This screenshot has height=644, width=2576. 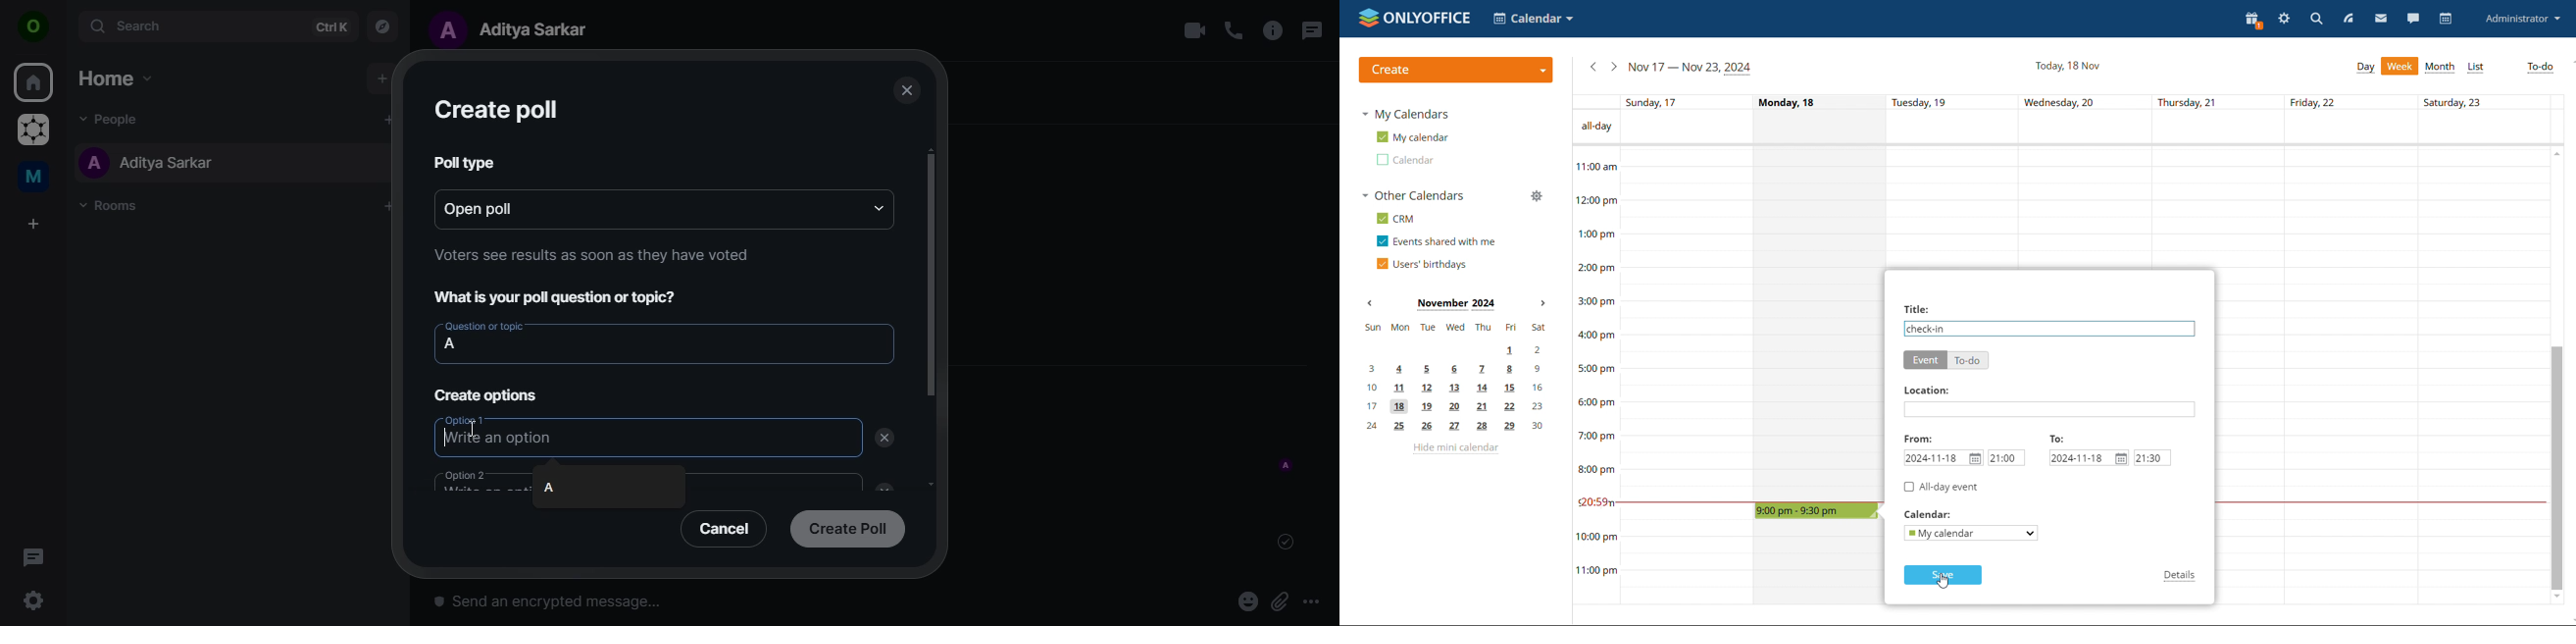 I want to click on close, so click(x=905, y=91).